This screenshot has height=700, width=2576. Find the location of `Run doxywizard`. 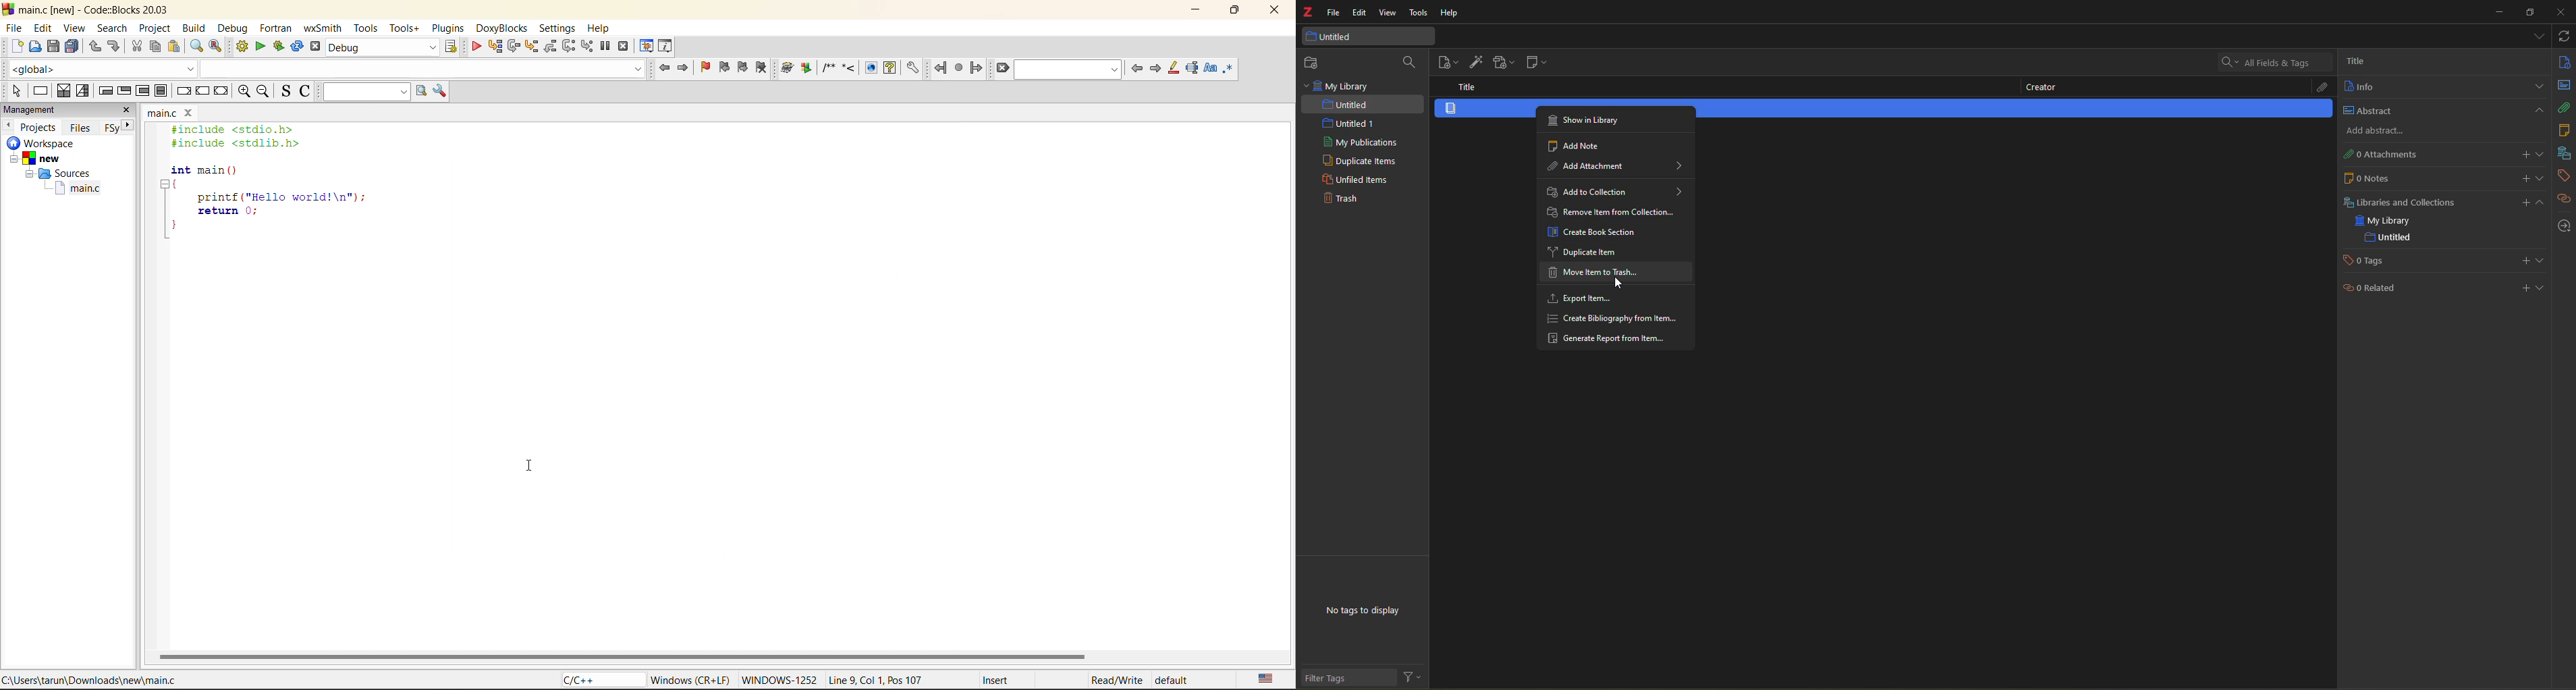

Run doxywizard is located at coordinates (787, 68).